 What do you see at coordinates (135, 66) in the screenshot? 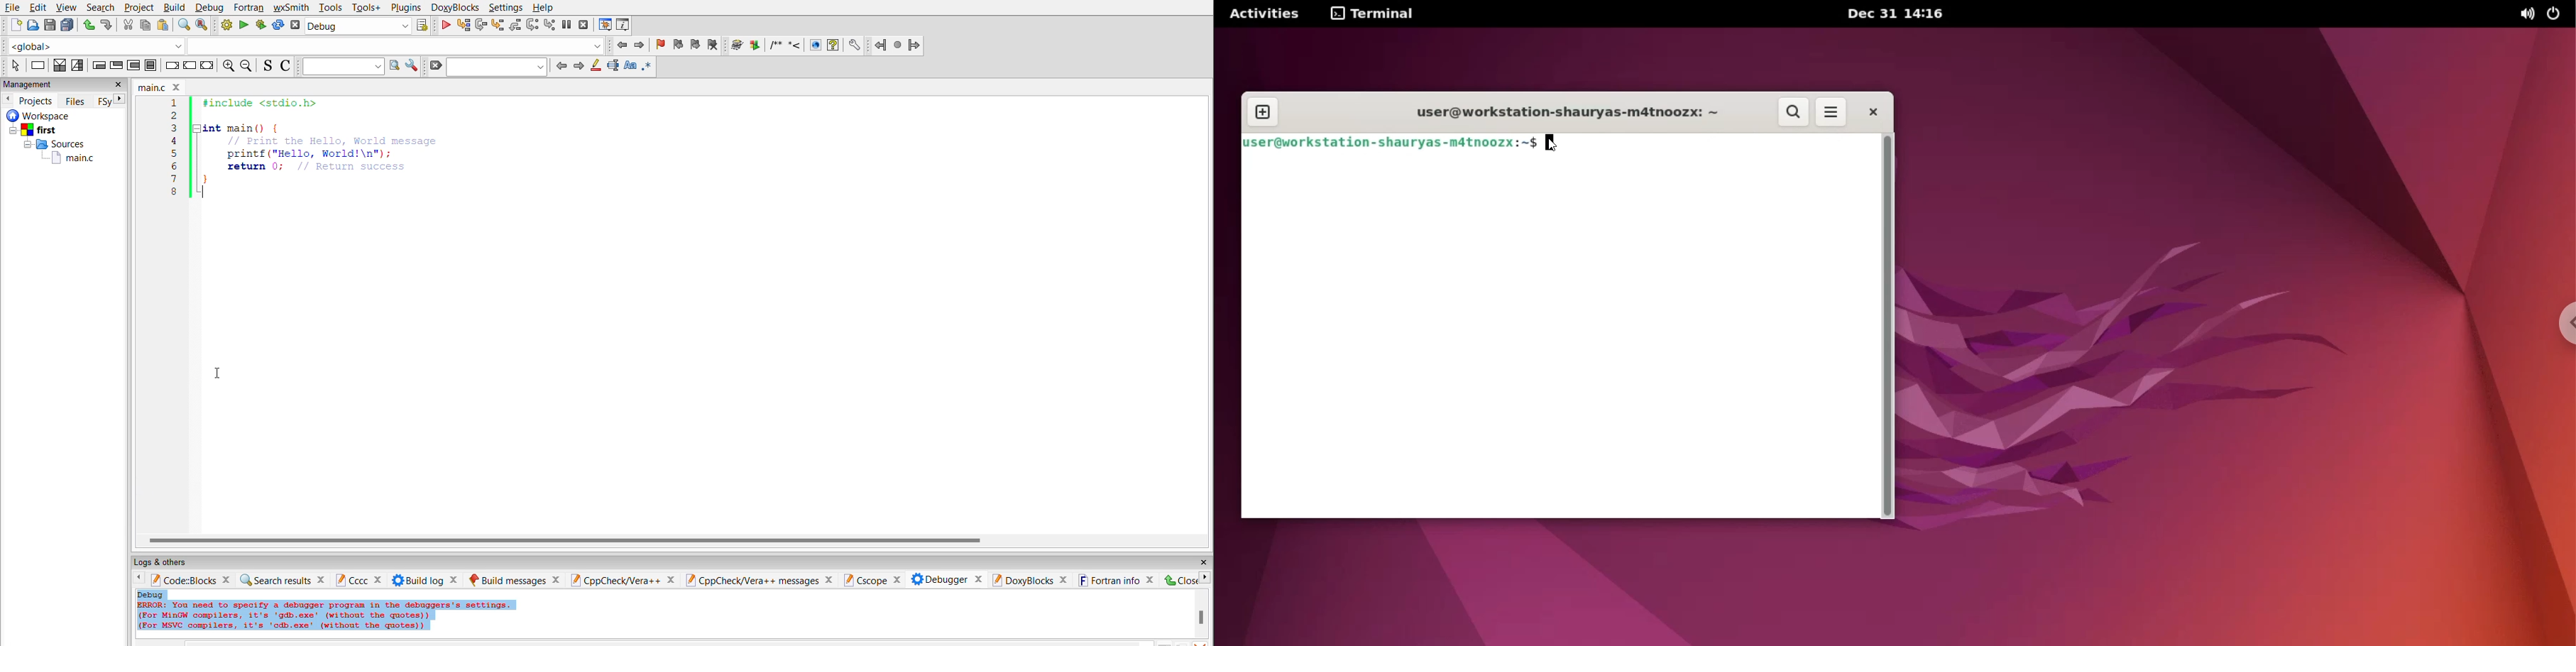
I see `counting loop` at bounding box center [135, 66].